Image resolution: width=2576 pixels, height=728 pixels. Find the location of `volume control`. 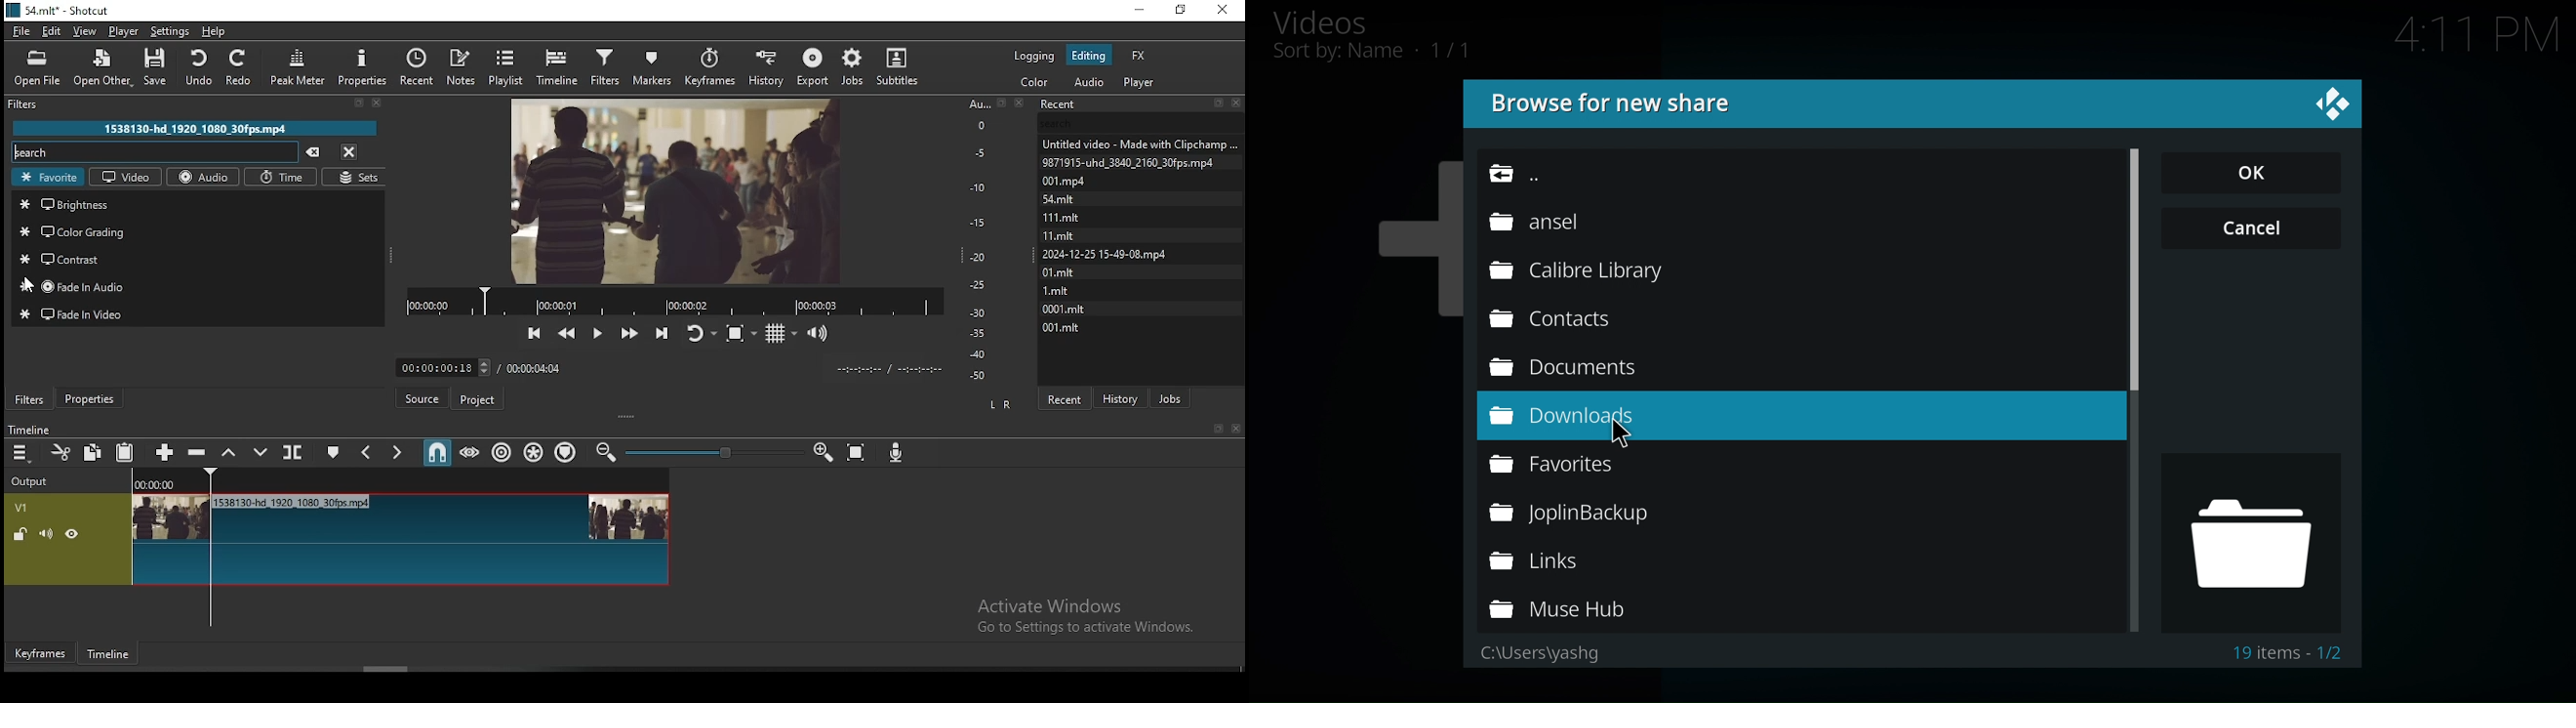

volume control is located at coordinates (817, 332).